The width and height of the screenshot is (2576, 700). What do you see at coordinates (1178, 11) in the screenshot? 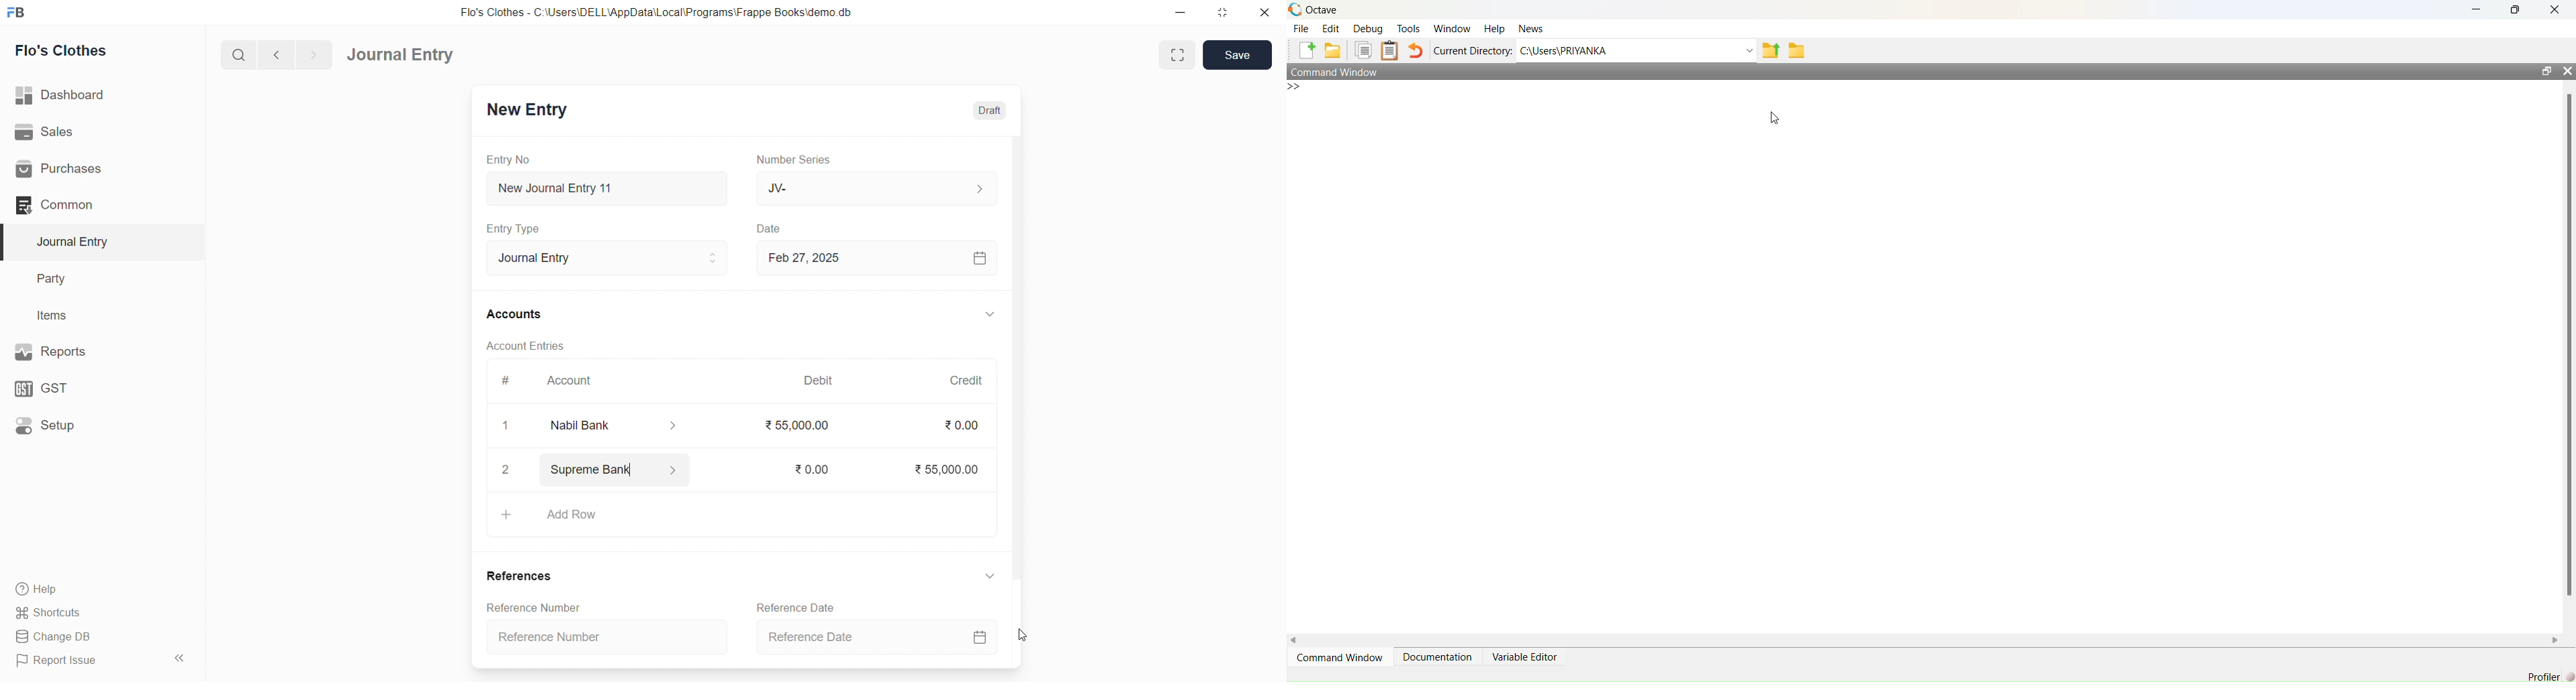
I see `minimize` at bounding box center [1178, 11].